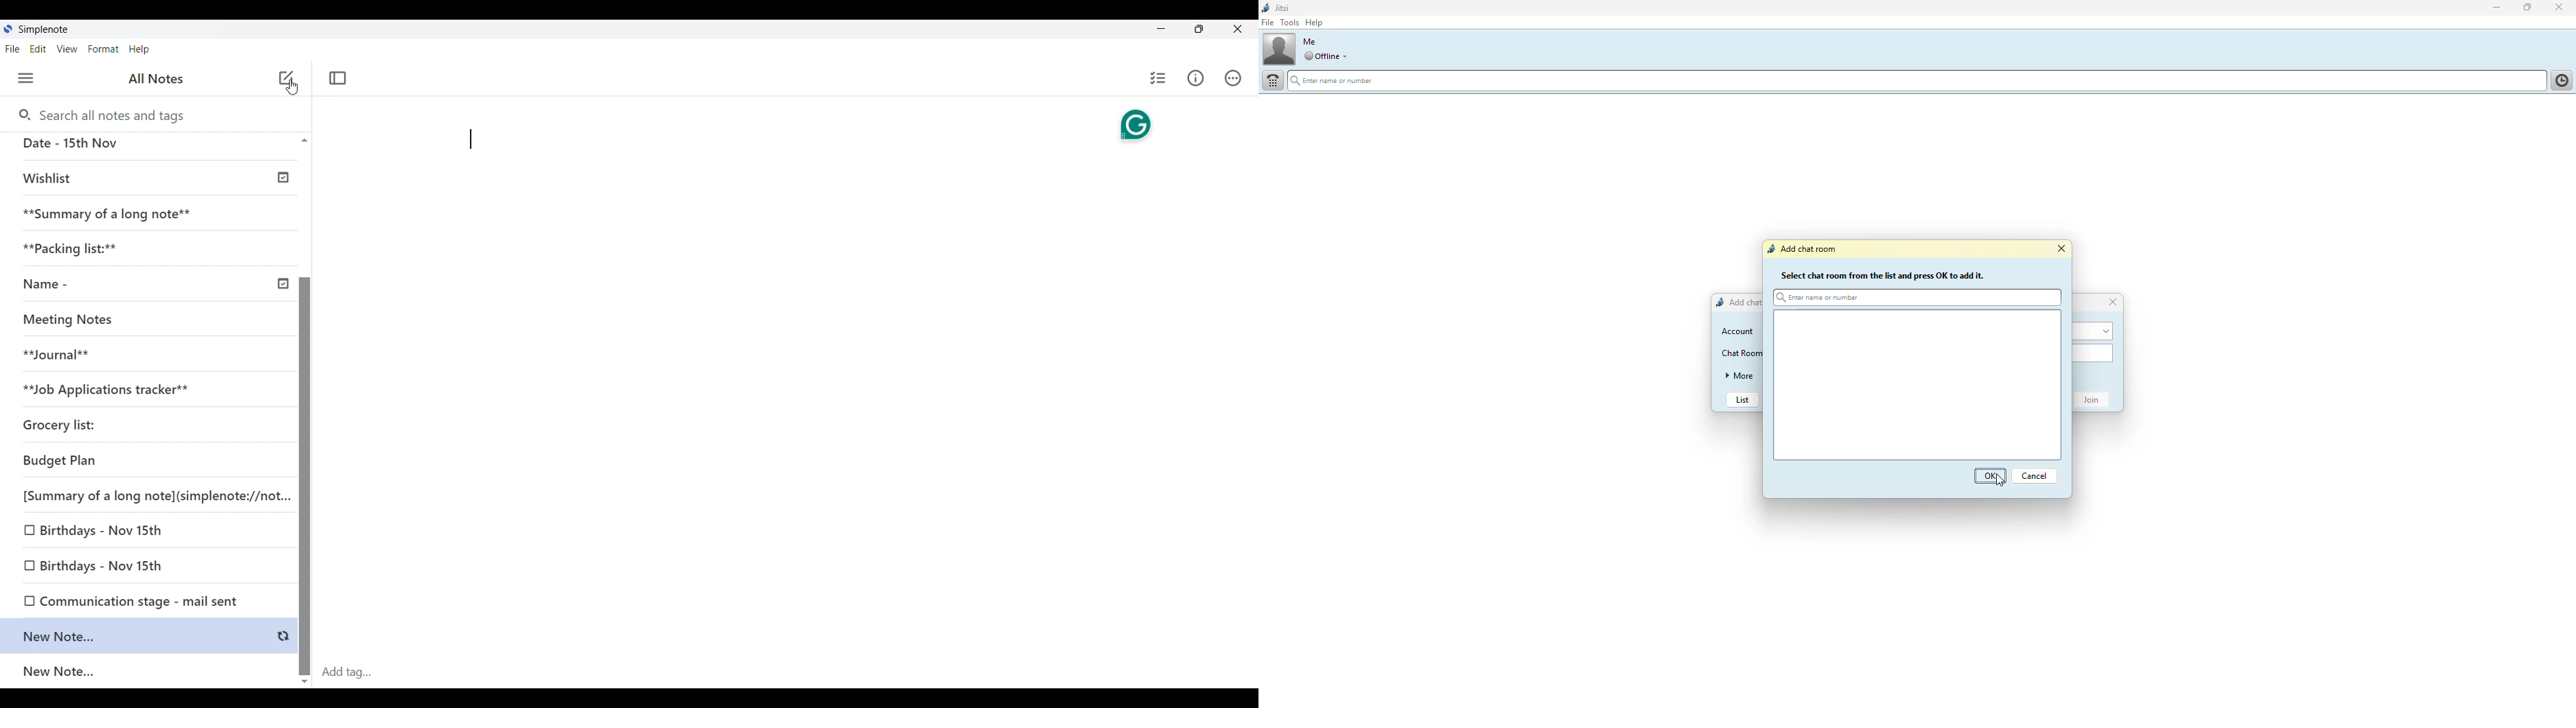 This screenshot has height=728, width=2576. What do you see at coordinates (150, 246) in the screenshot?
I see `**Packing list:**` at bounding box center [150, 246].